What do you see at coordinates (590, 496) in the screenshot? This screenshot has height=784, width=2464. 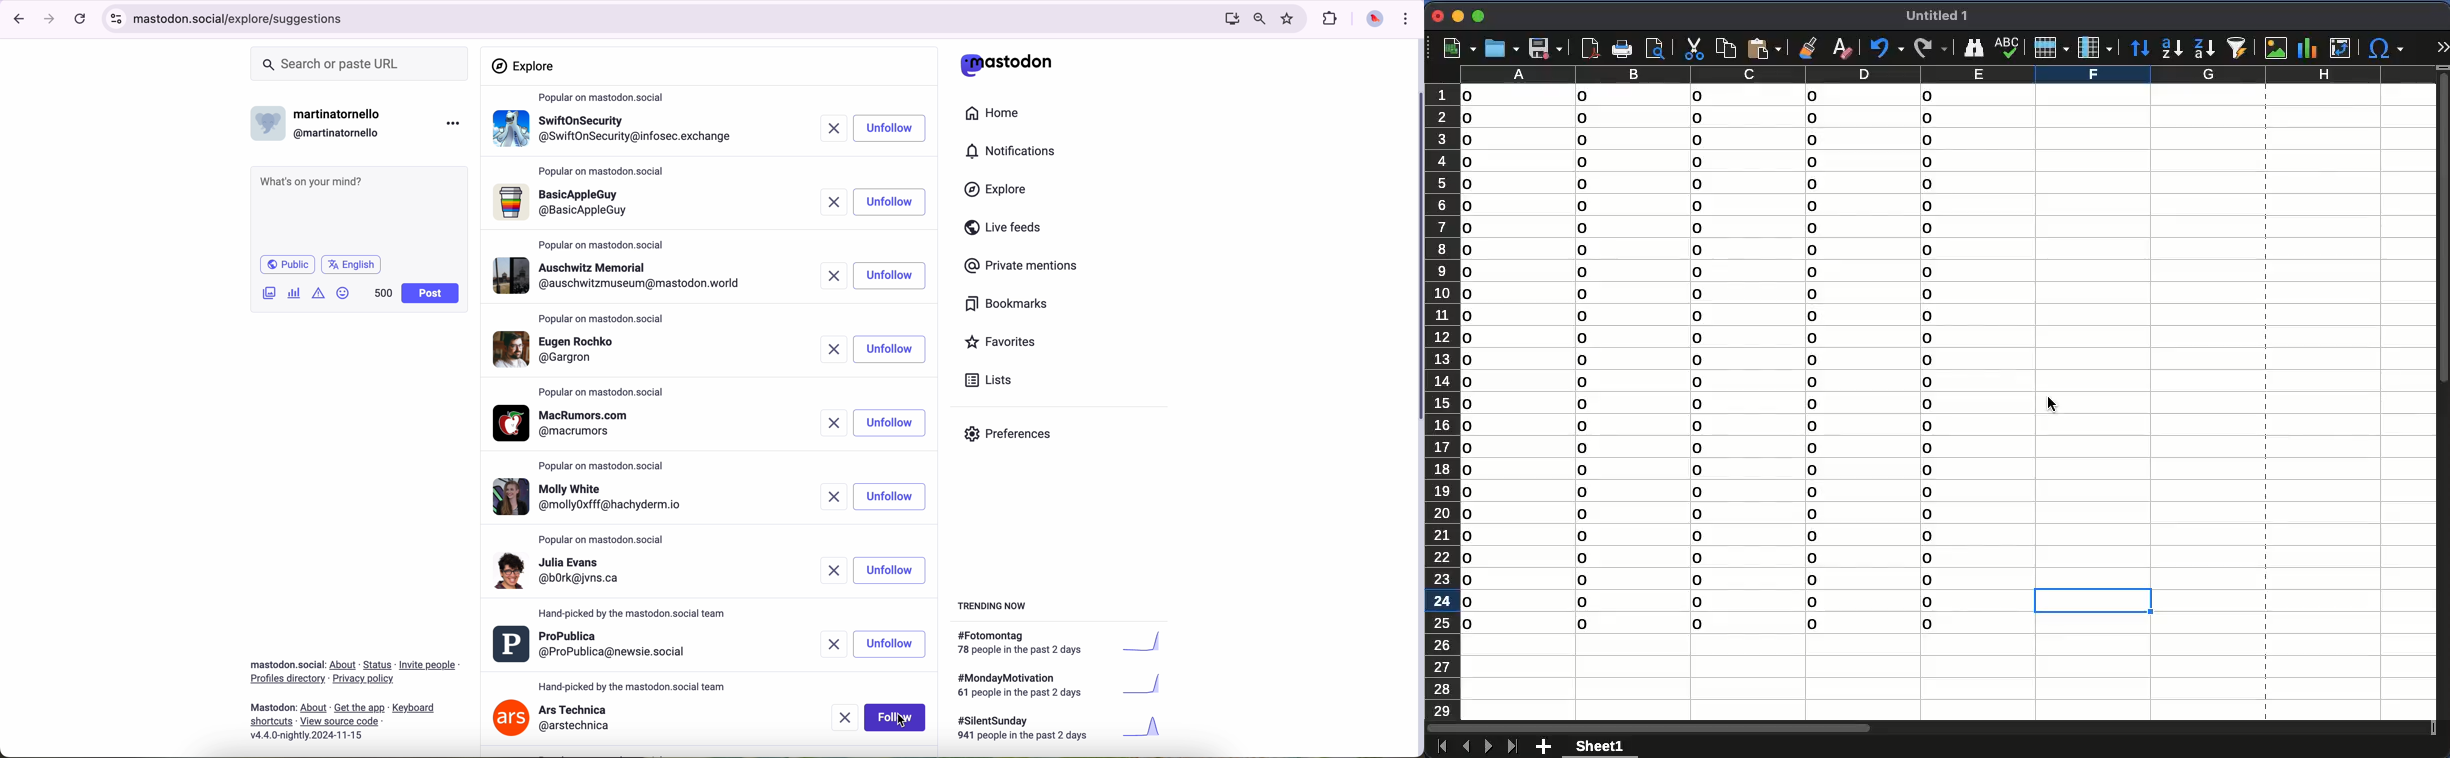 I see `profile` at bounding box center [590, 496].